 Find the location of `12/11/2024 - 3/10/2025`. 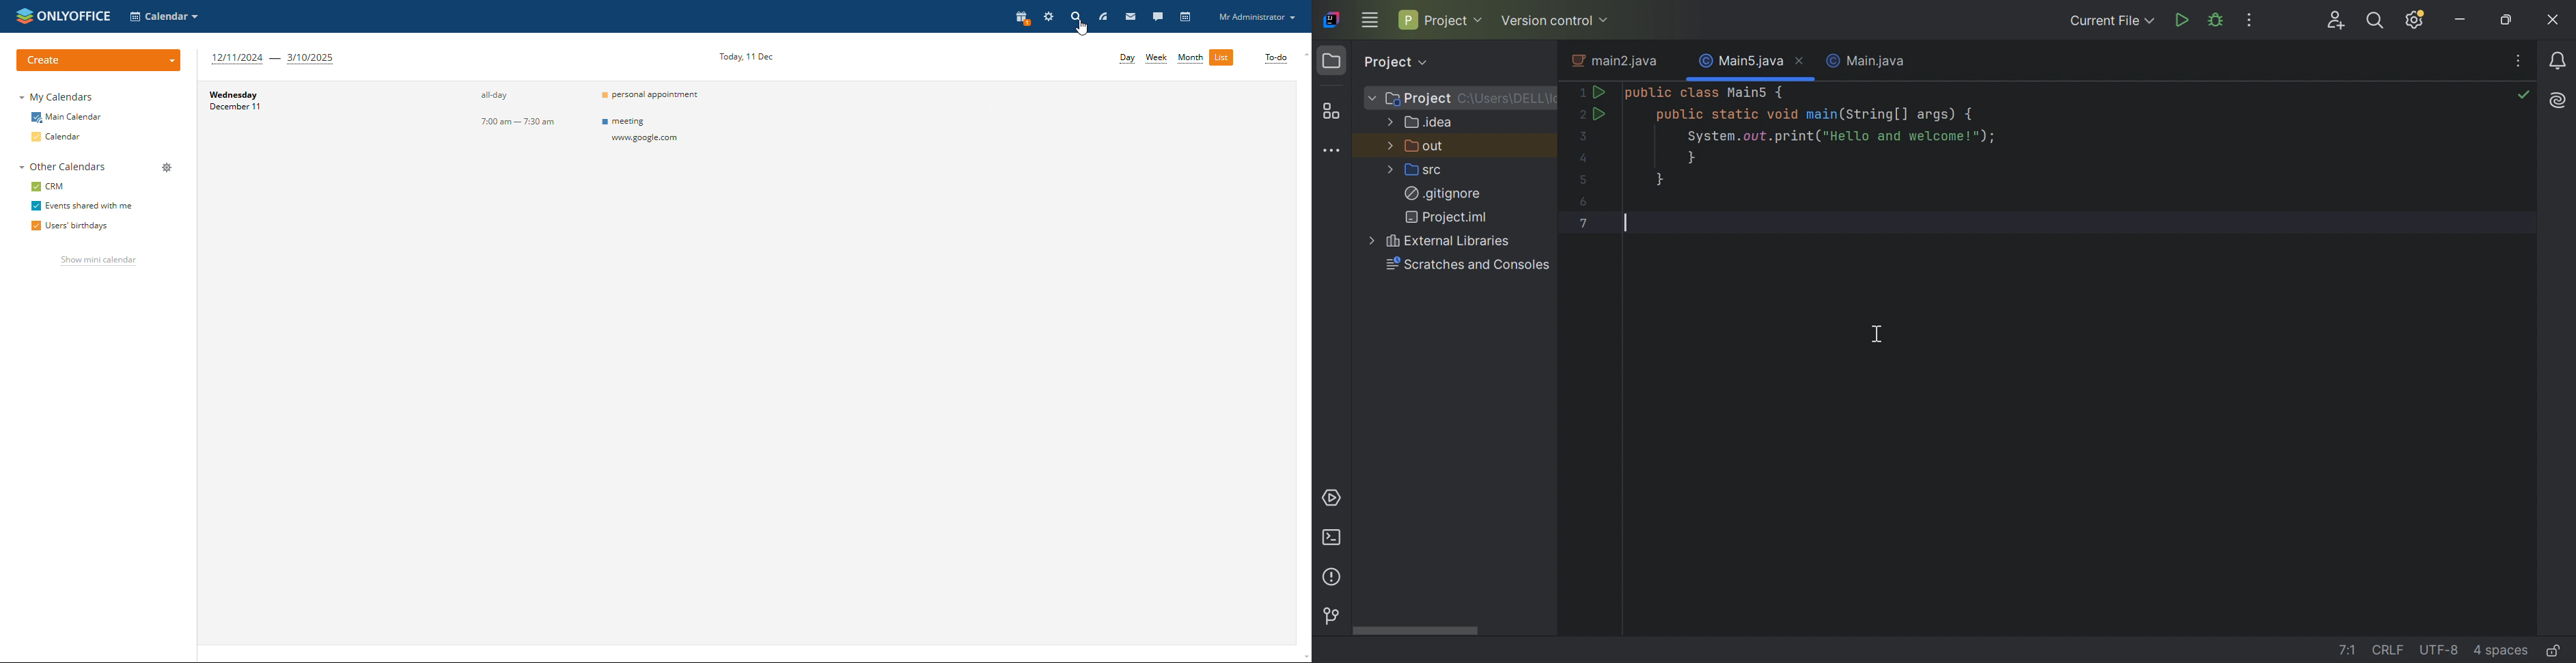

12/11/2024 - 3/10/2025 is located at coordinates (274, 59).